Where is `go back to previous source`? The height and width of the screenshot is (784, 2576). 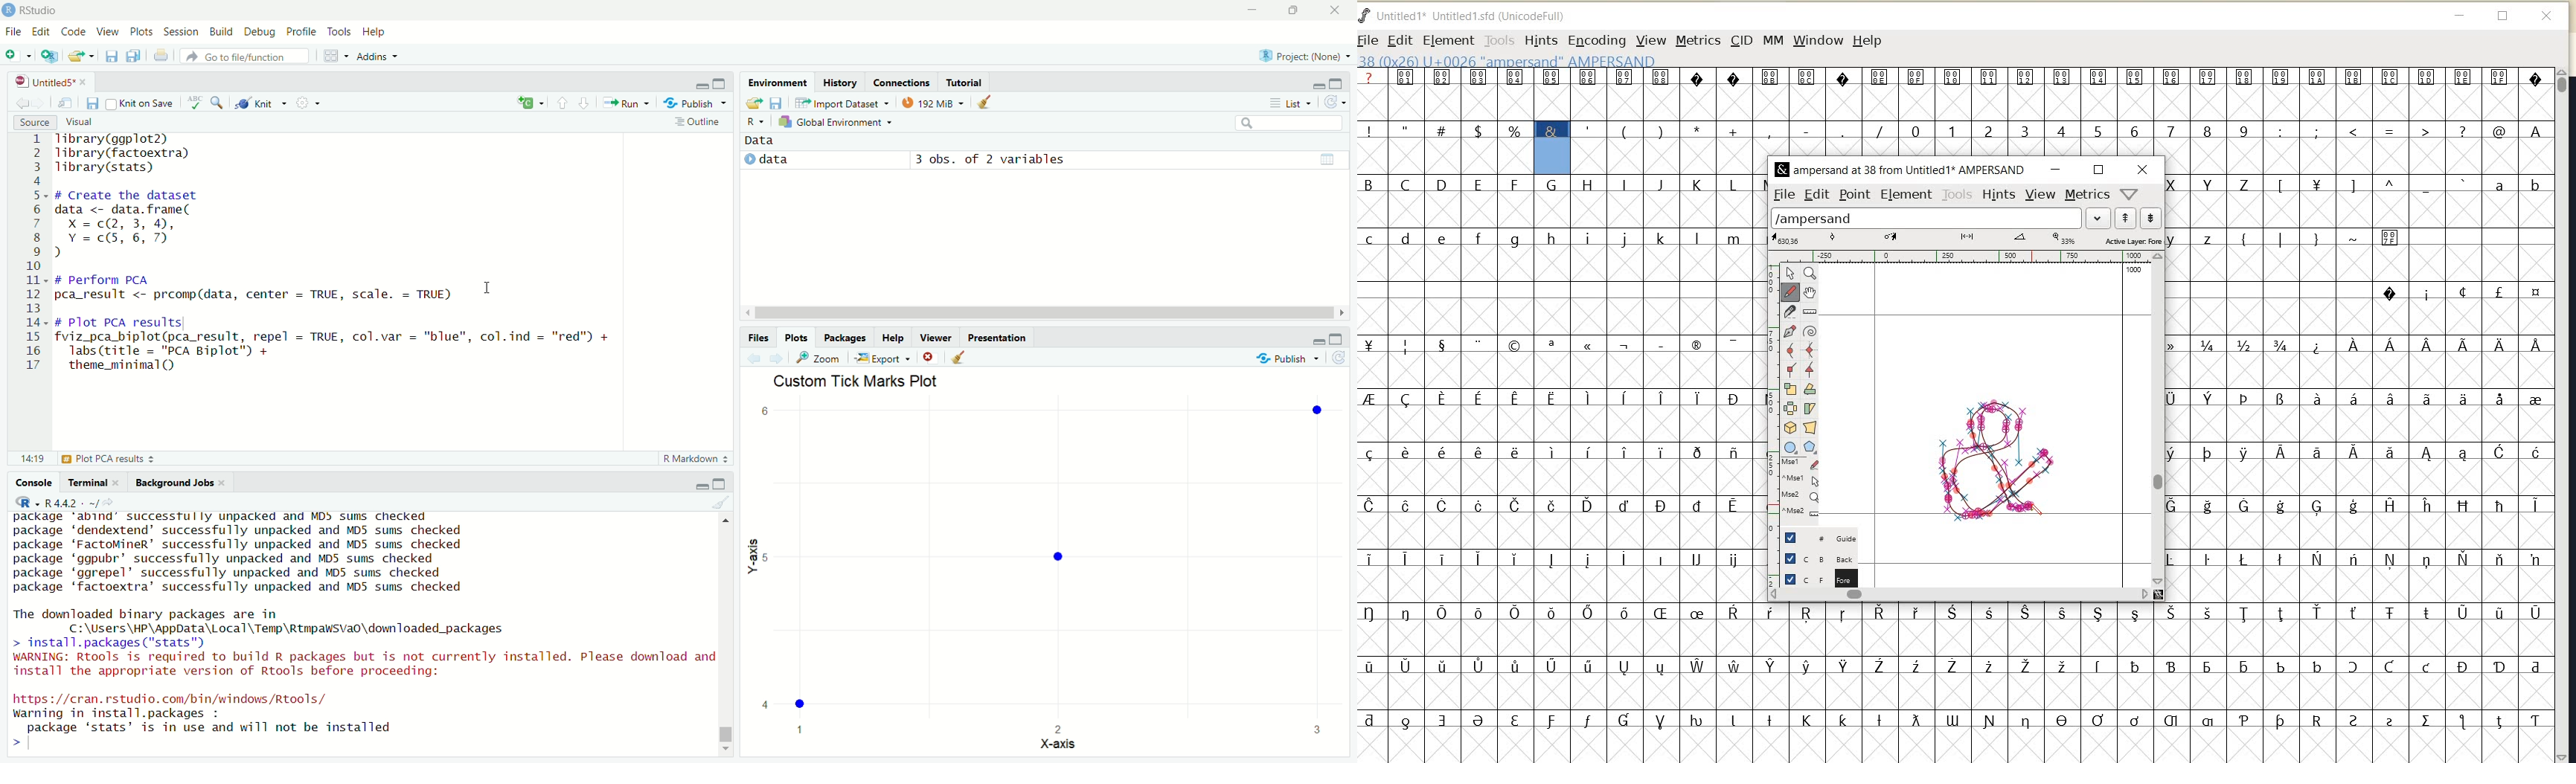 go back to previous source is located at coordinates (20, 104).